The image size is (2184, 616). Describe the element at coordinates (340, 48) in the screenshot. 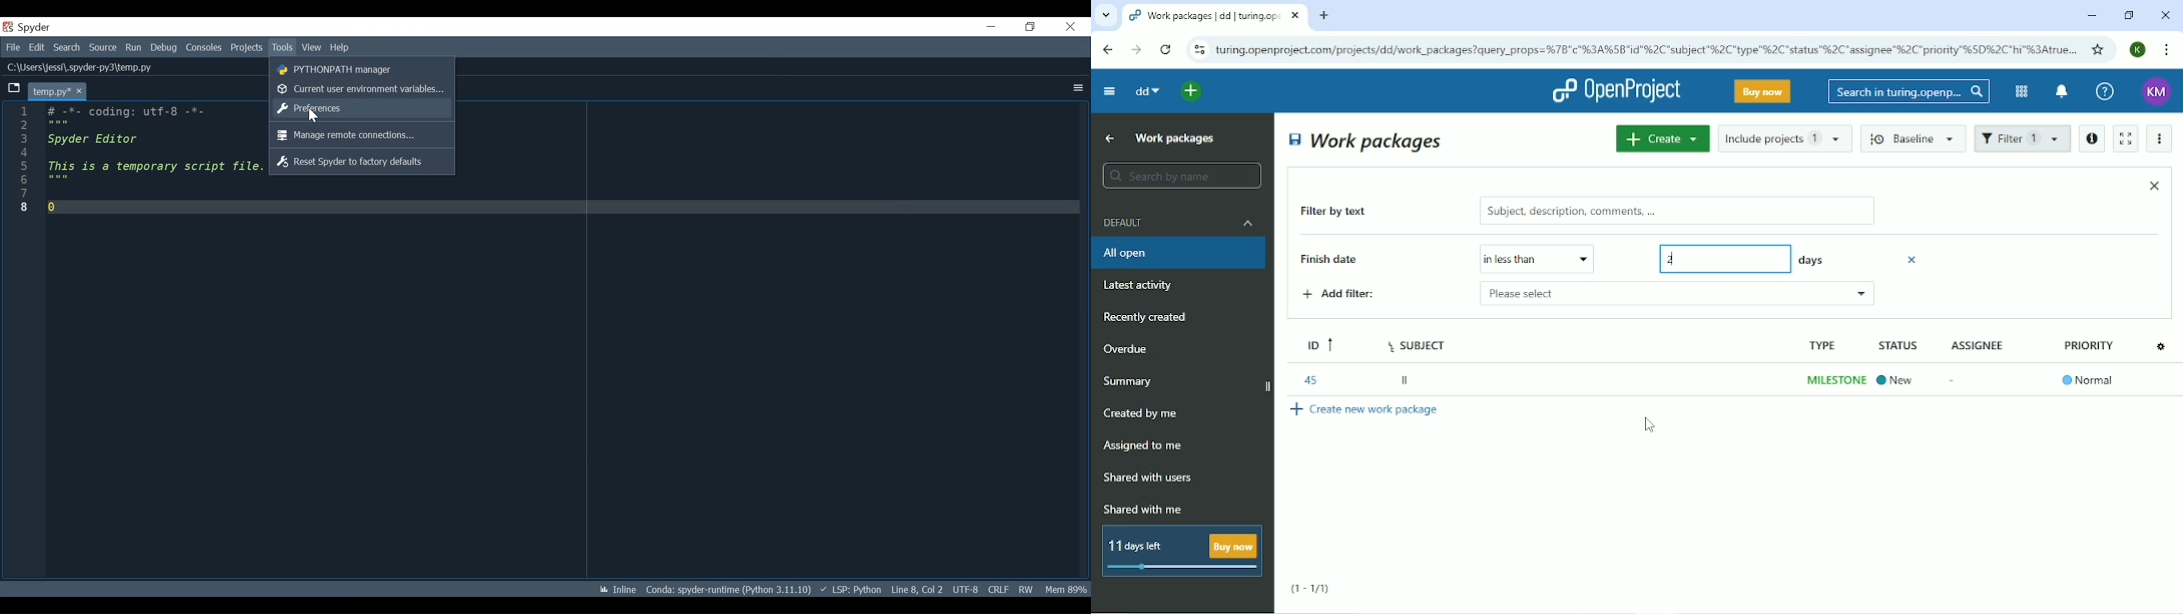

I see `Help` at that location.